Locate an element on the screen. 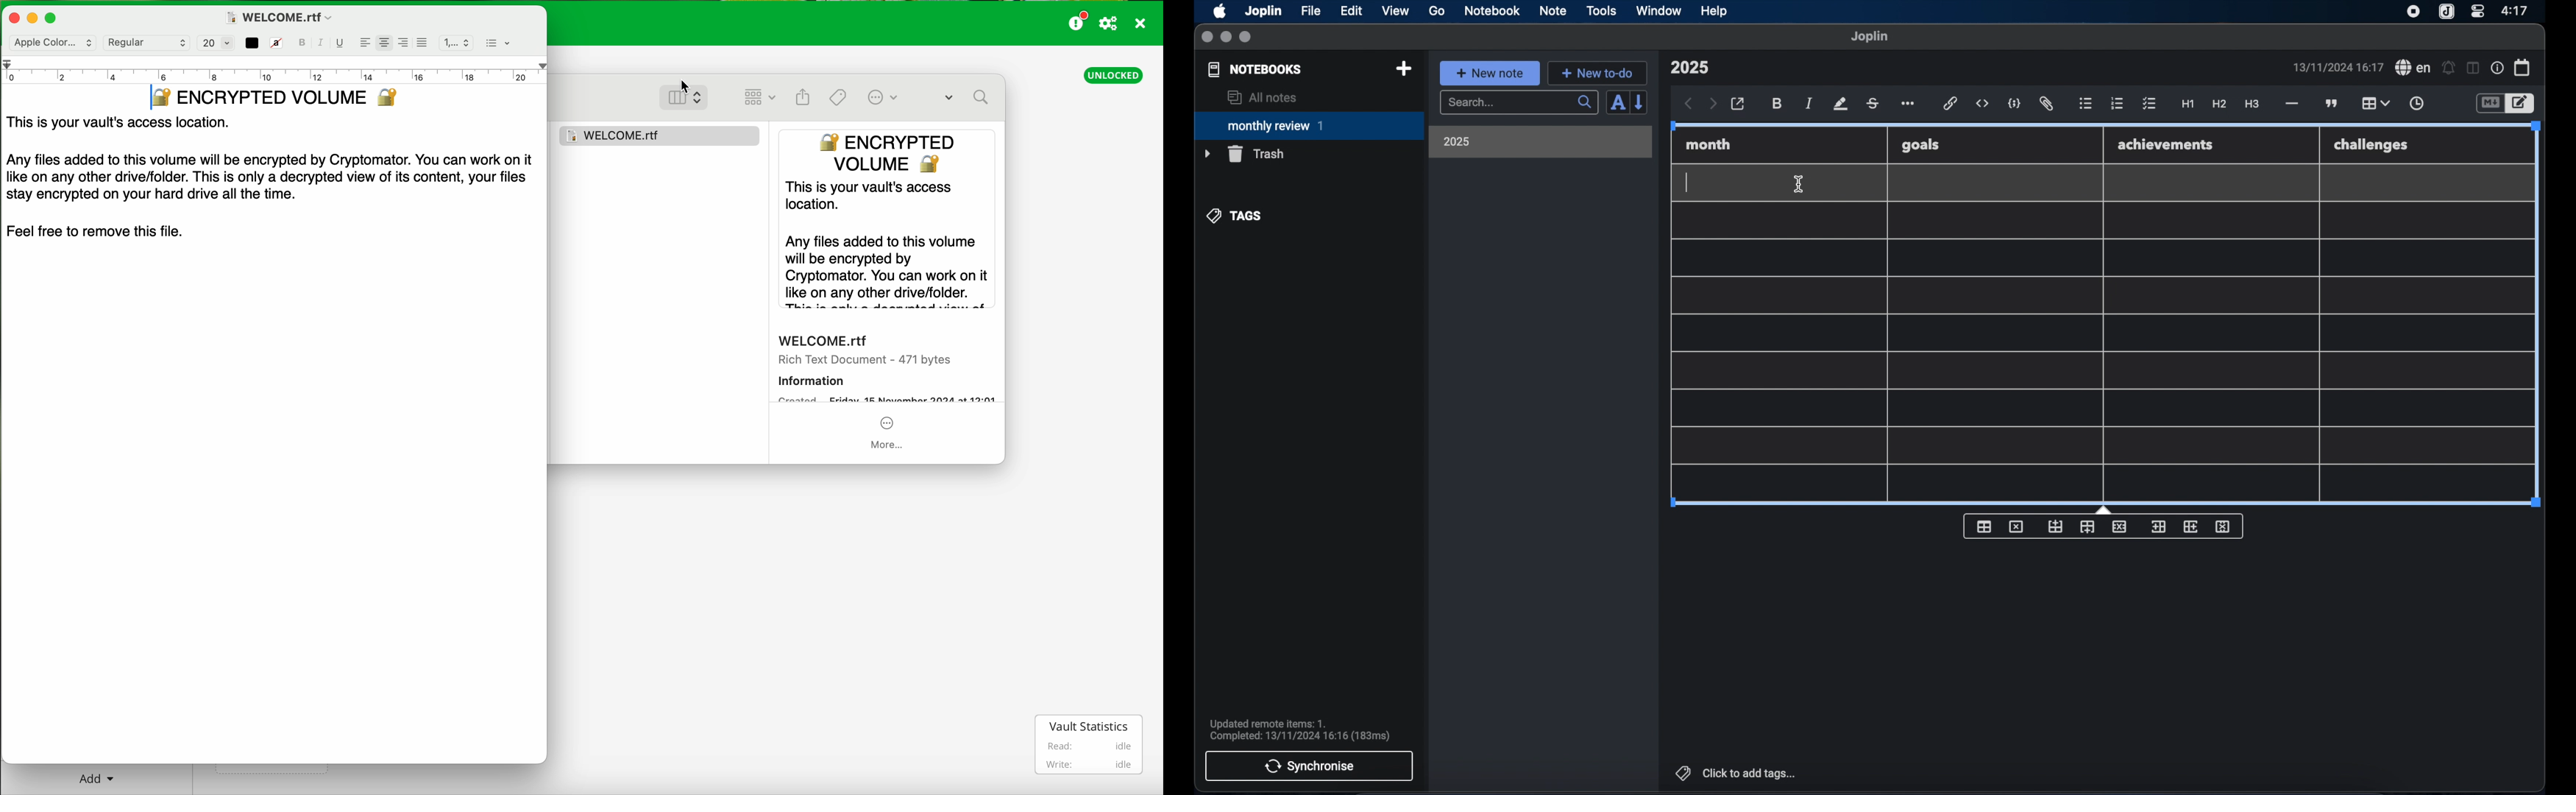  text cursor is located at coordinates (1688, 183).